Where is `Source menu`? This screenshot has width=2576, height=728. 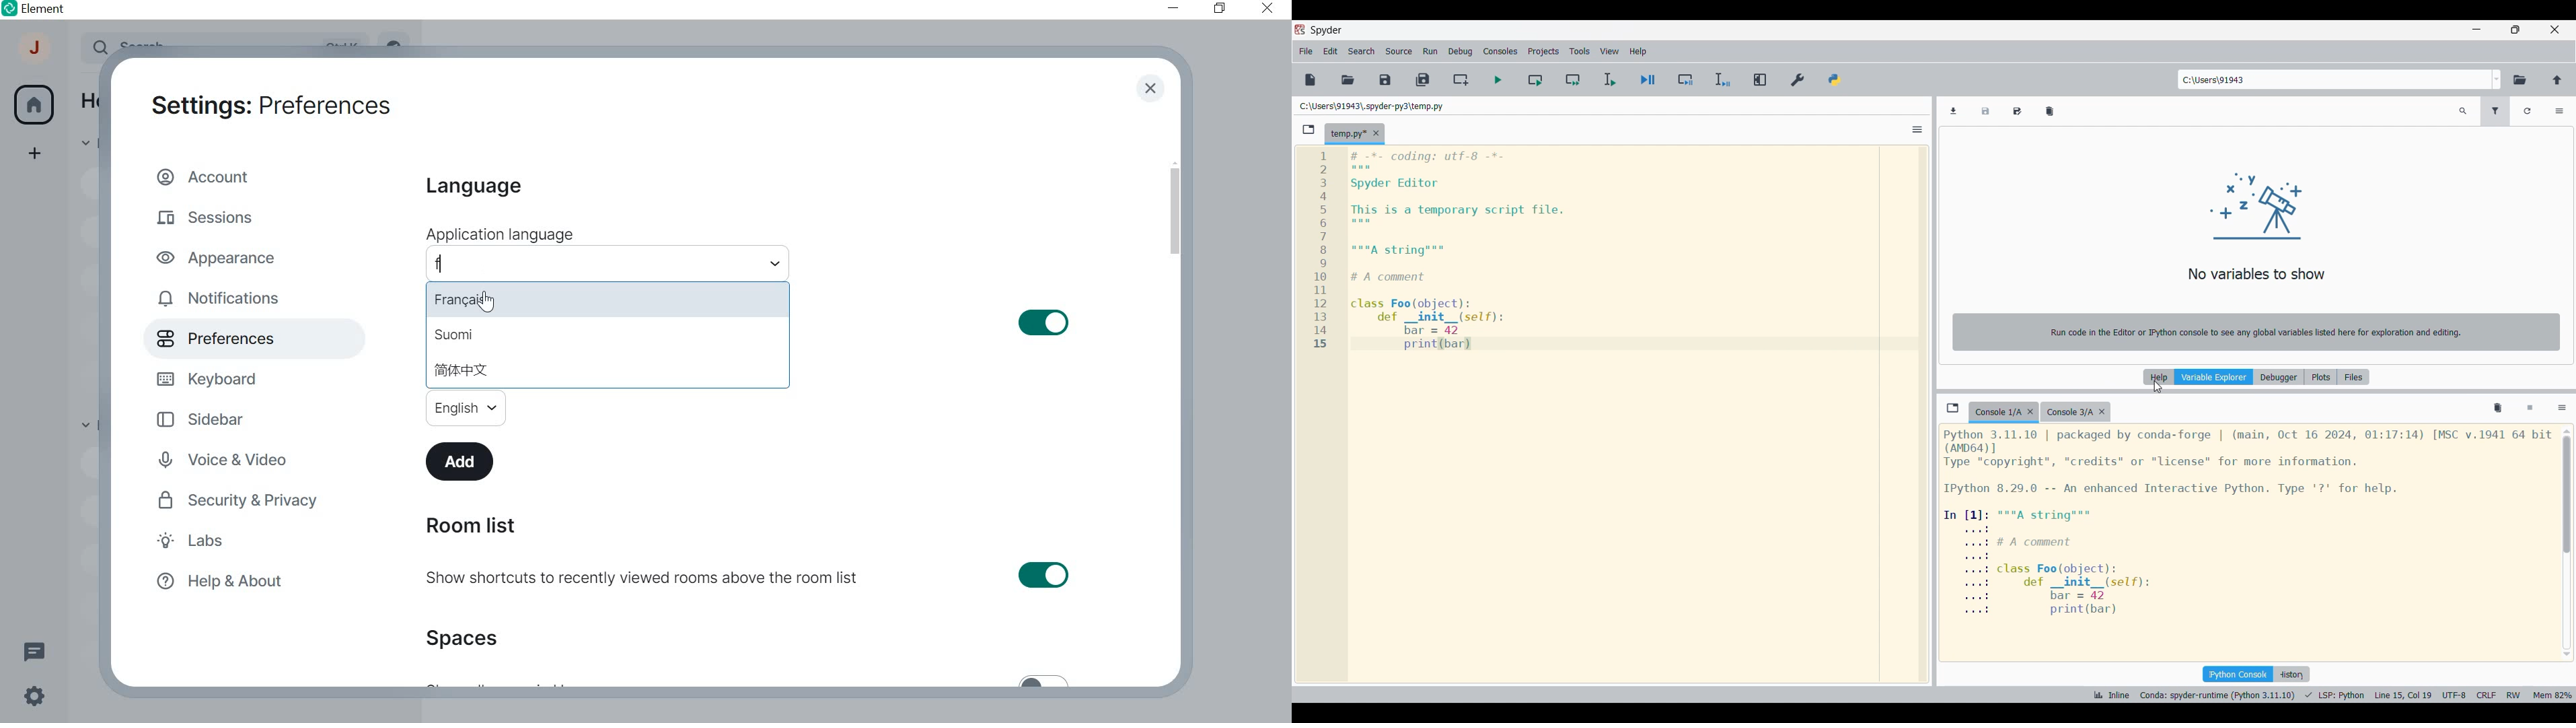 Source menu is located at coordinates (1399, 50).